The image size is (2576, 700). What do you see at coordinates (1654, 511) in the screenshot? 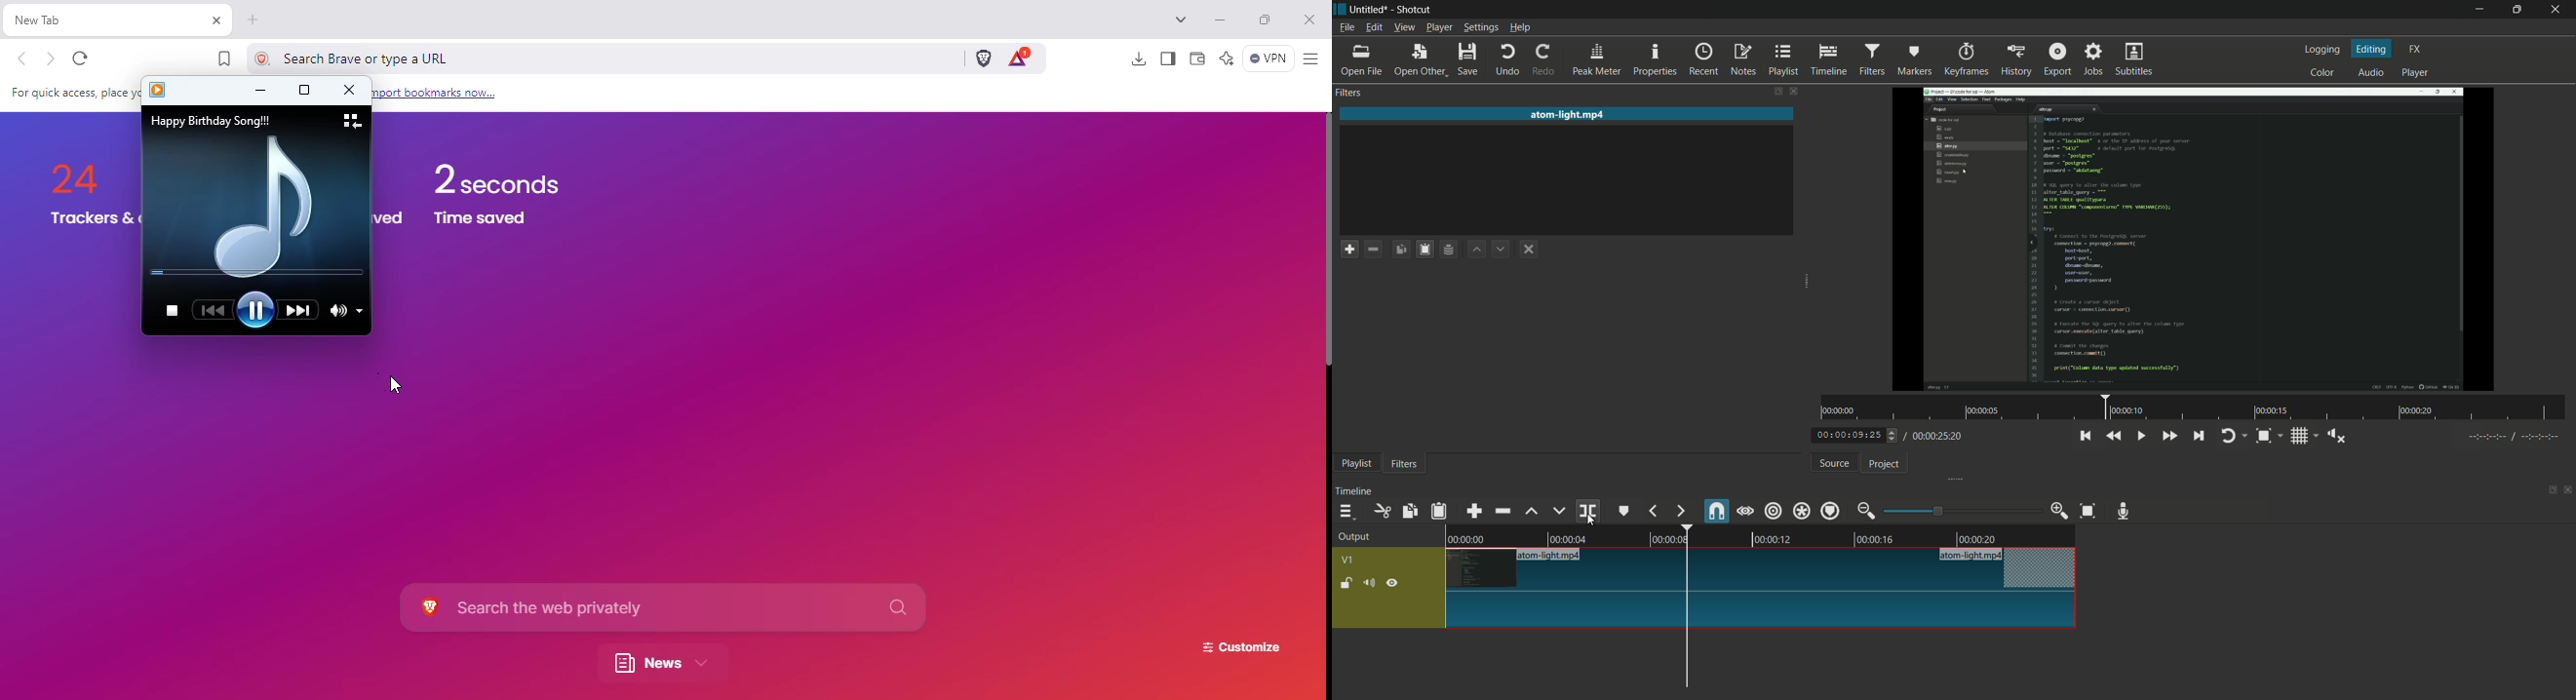
I see `previous marker` at bounding box center [1654, 511].